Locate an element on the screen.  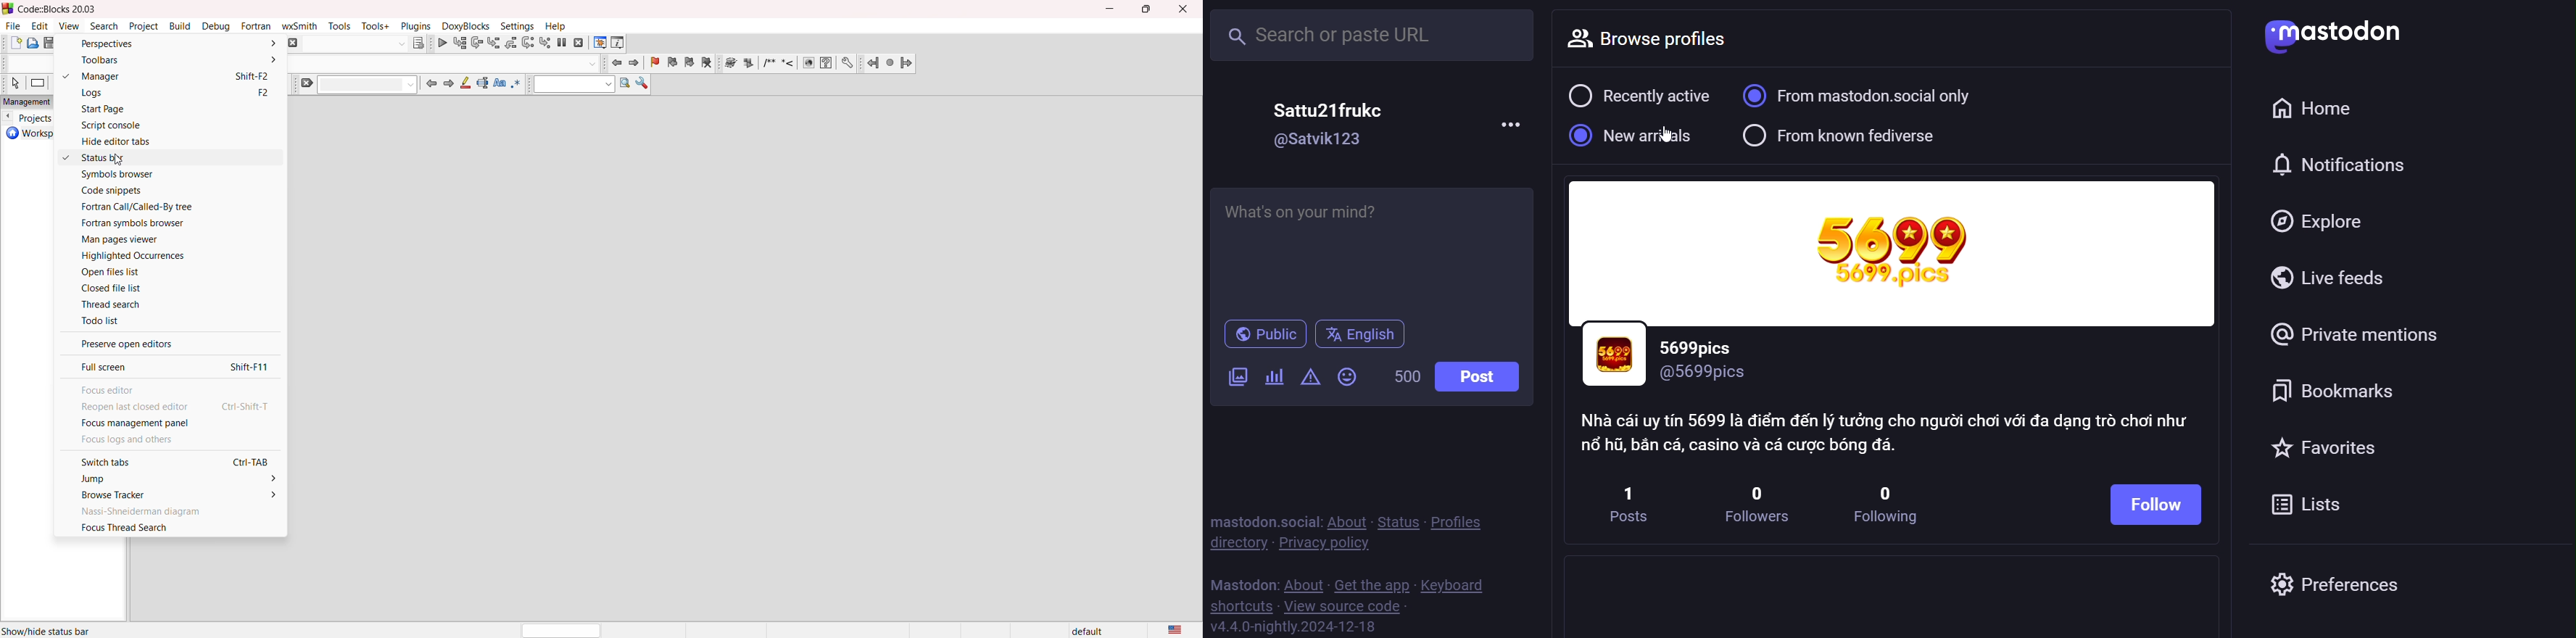
Nha cai uy tin 5699 la diém dén ly tudng cho ngudi choi véi da dang trd choi nhu
nd hil, ban c4, casino va ca cugc bong da. is located at coordinates (1890, 429).